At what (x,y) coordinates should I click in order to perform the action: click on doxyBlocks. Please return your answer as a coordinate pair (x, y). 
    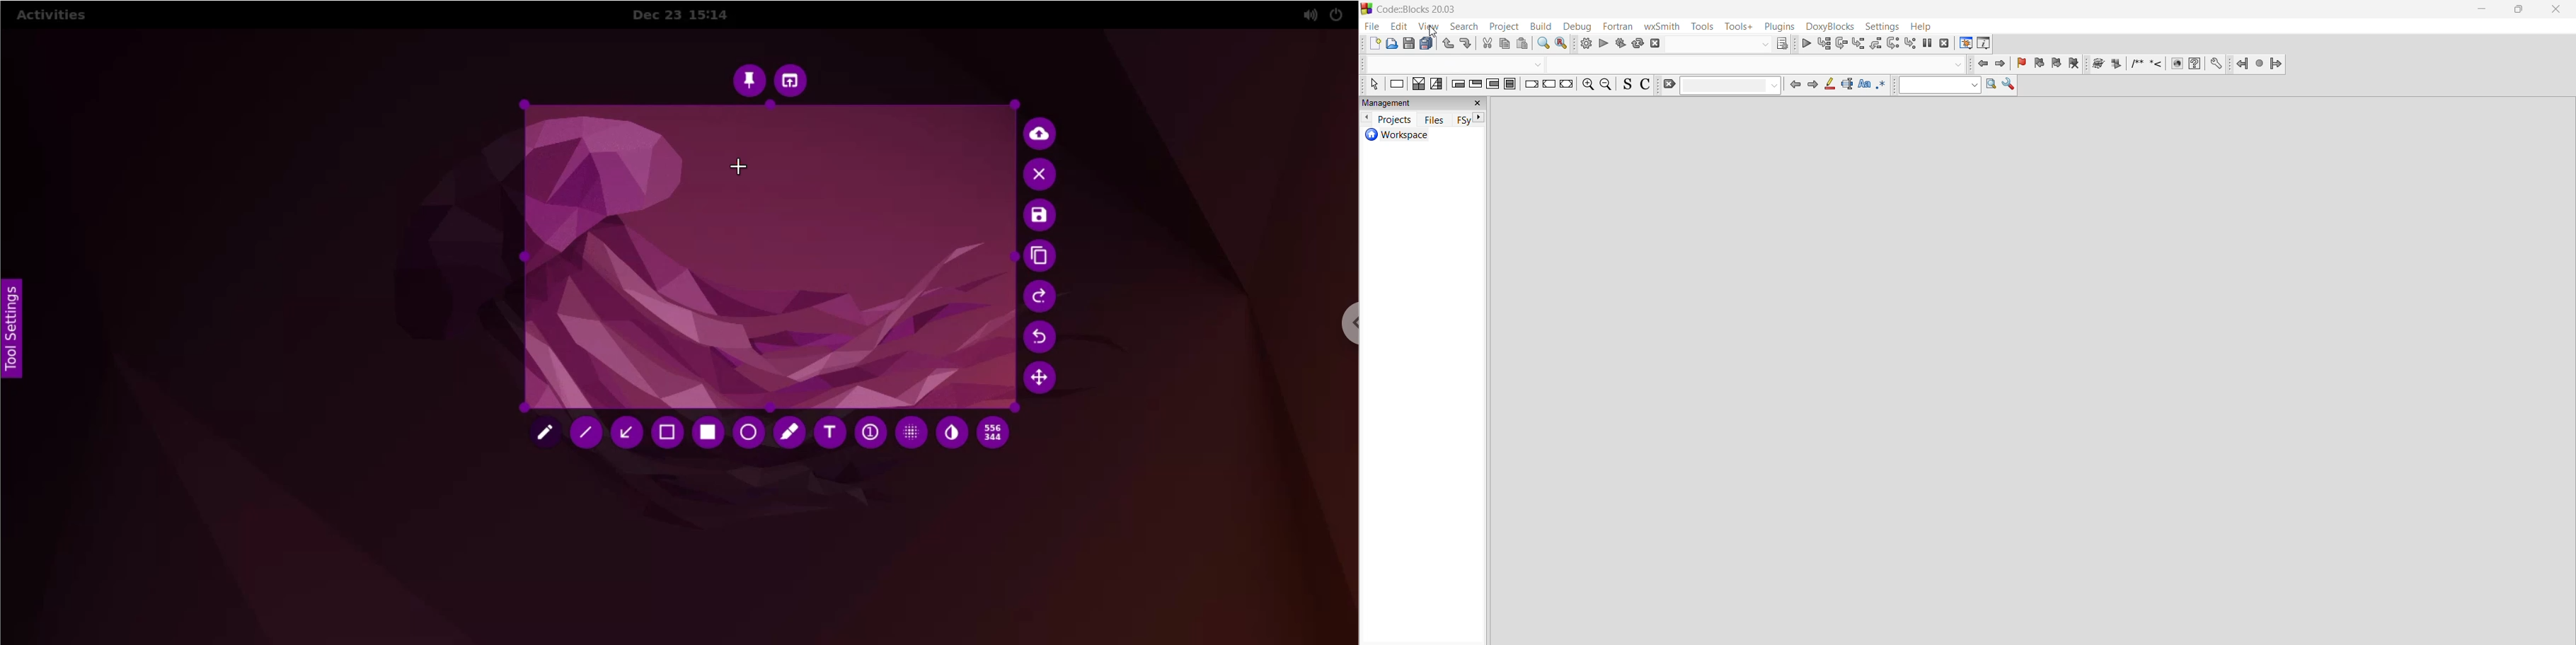
    Looking at the image, I should click on (1832, 27).